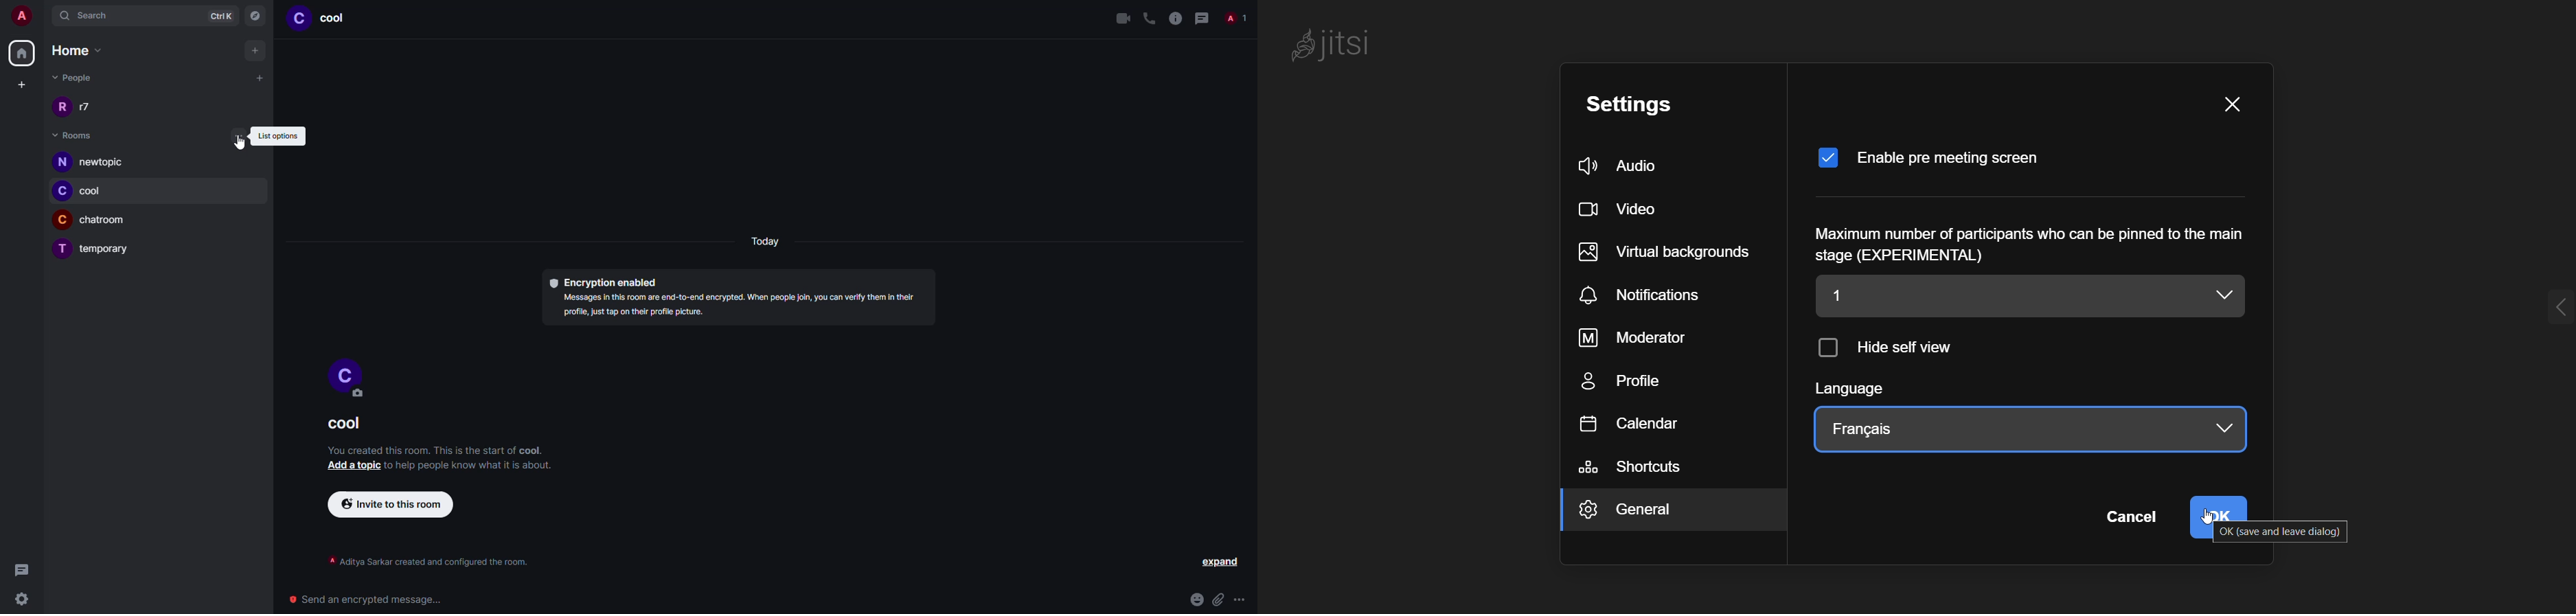 The height and width of the screenshot is (616, 2576). Describe the element at coordinates (62, 220) in the screenshot. I see `profile` at that location.